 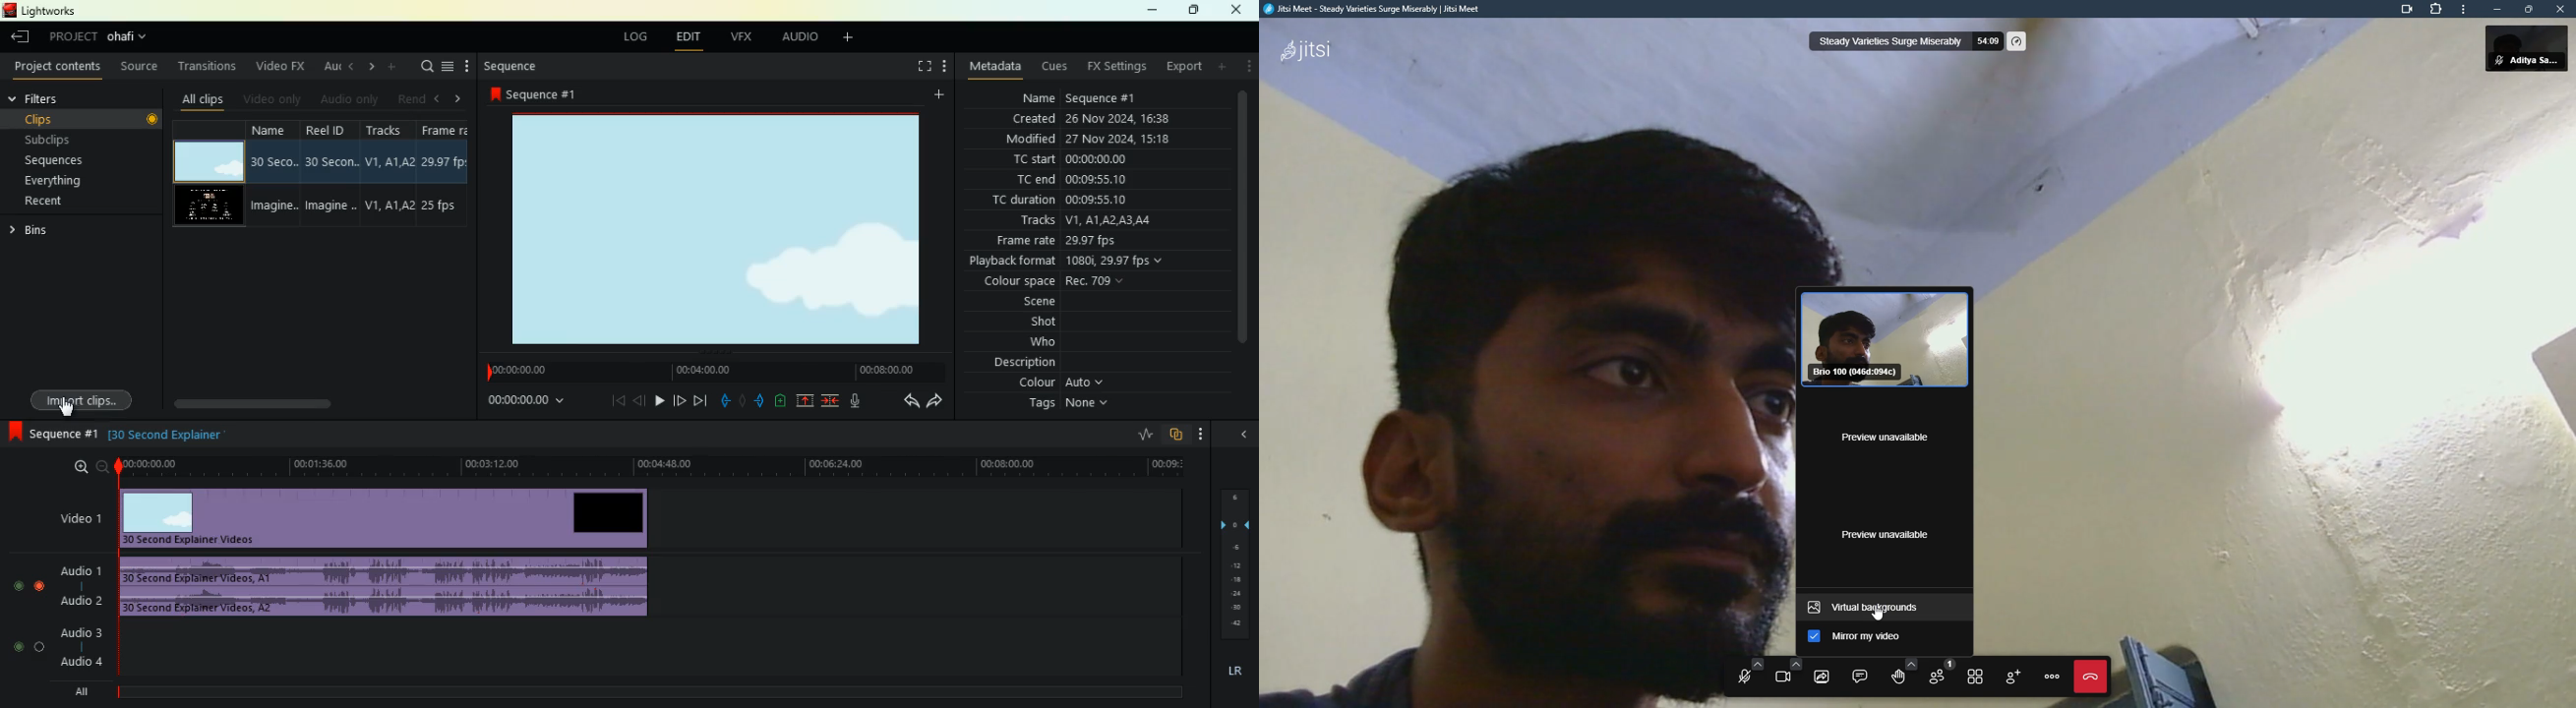 I want to click on right, so click(x=373, y=66).